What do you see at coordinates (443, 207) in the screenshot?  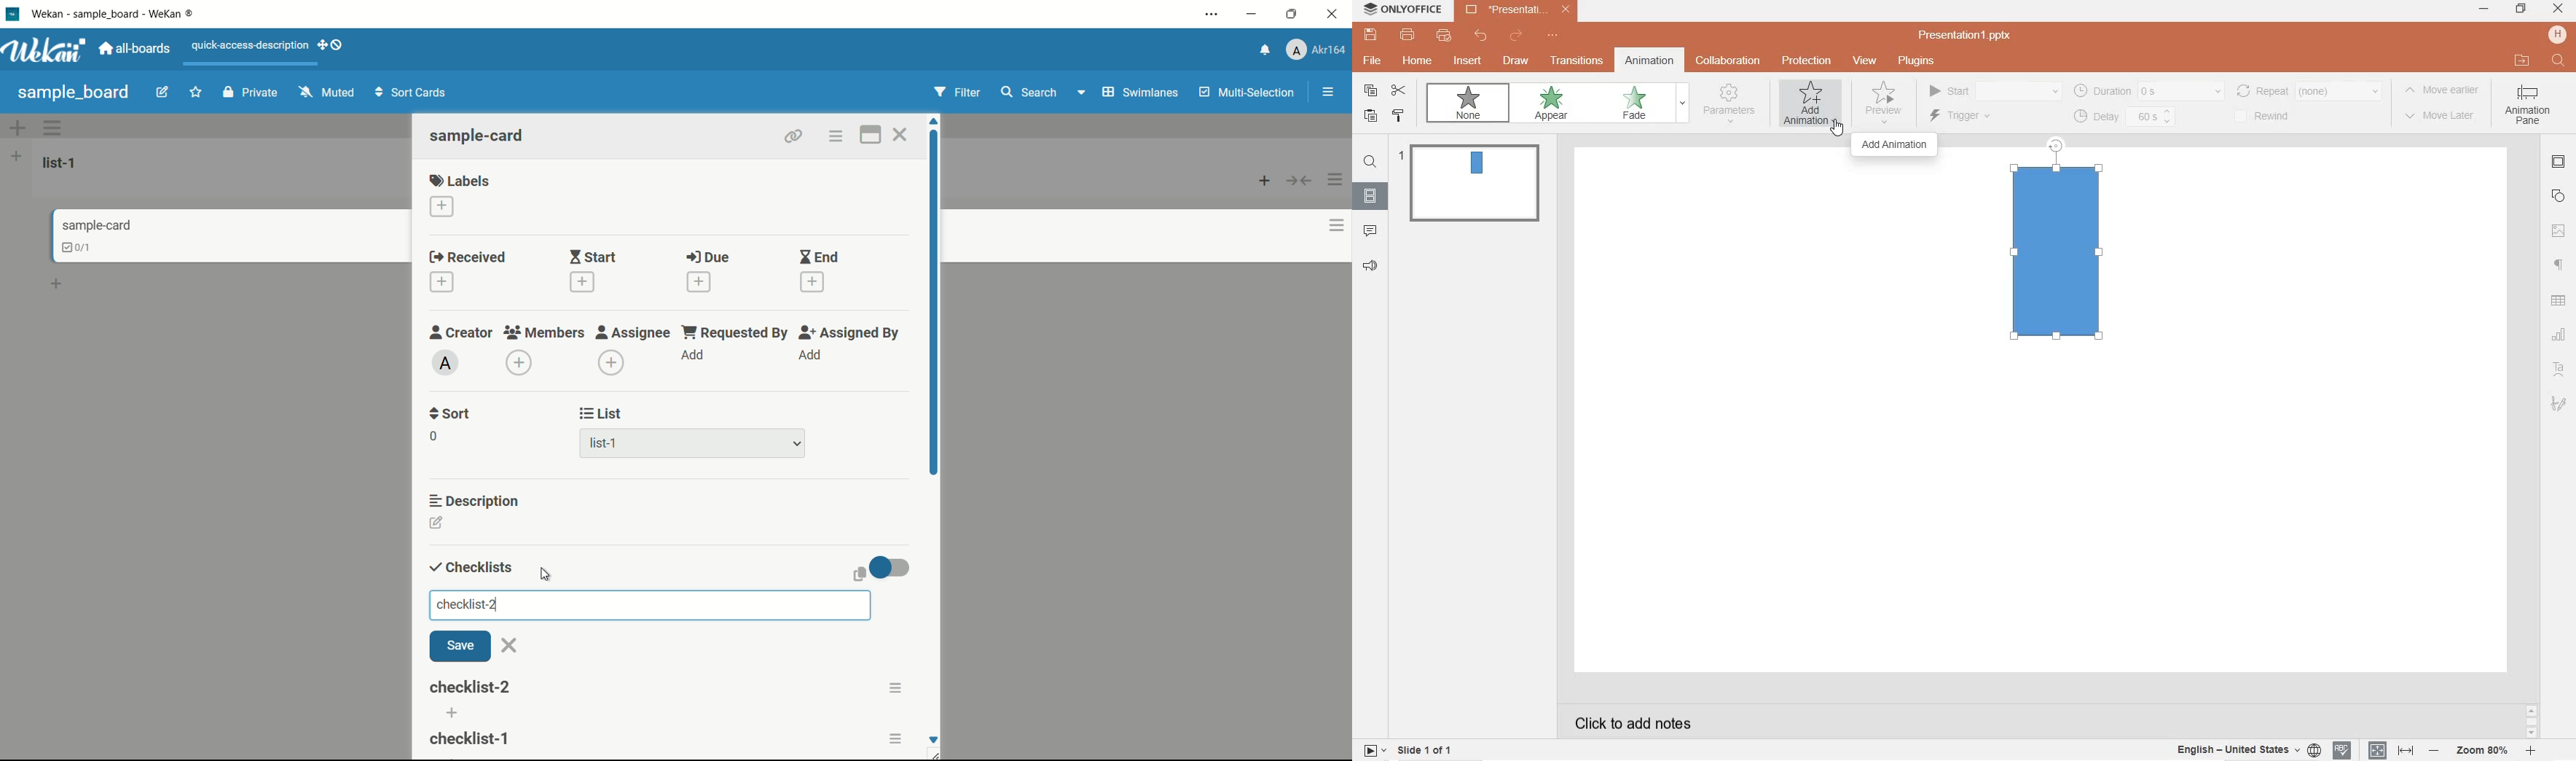 I see `add label` at bounding box center [443, 207].